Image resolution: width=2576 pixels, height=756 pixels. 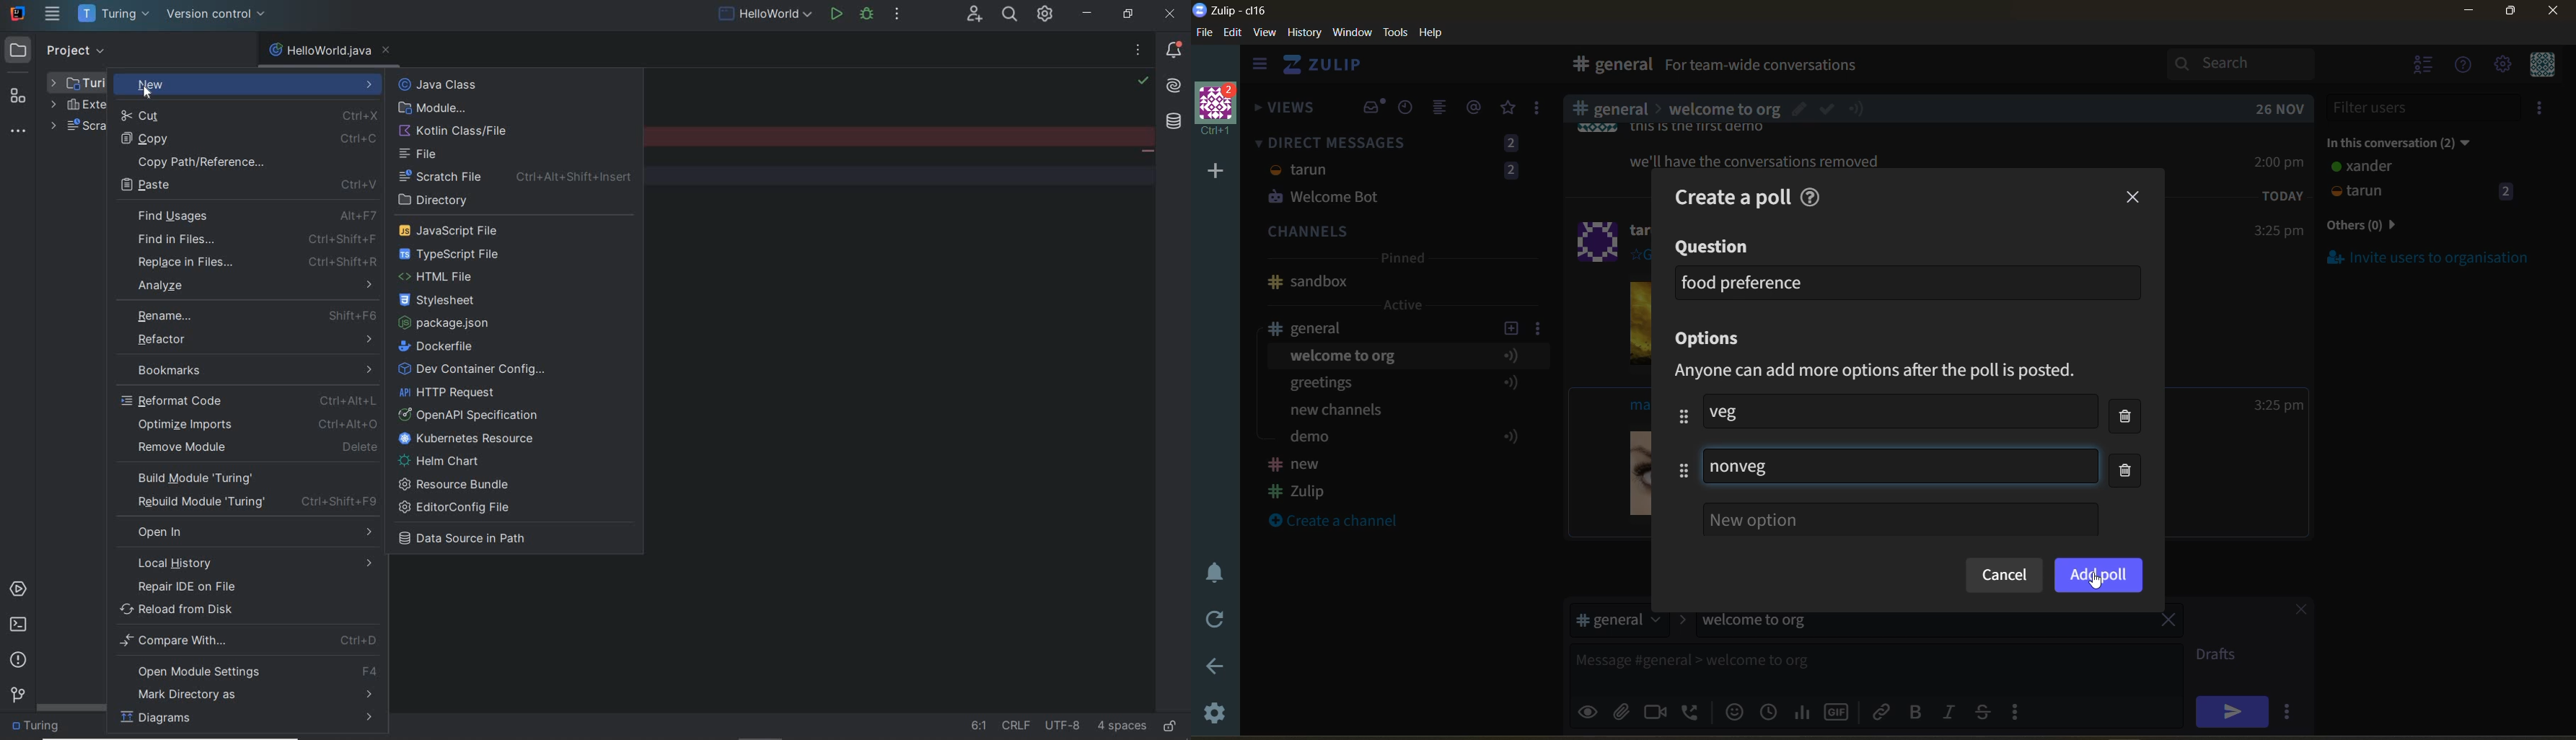 I want to click on kotlin class/file, so click(x=456, y=131).